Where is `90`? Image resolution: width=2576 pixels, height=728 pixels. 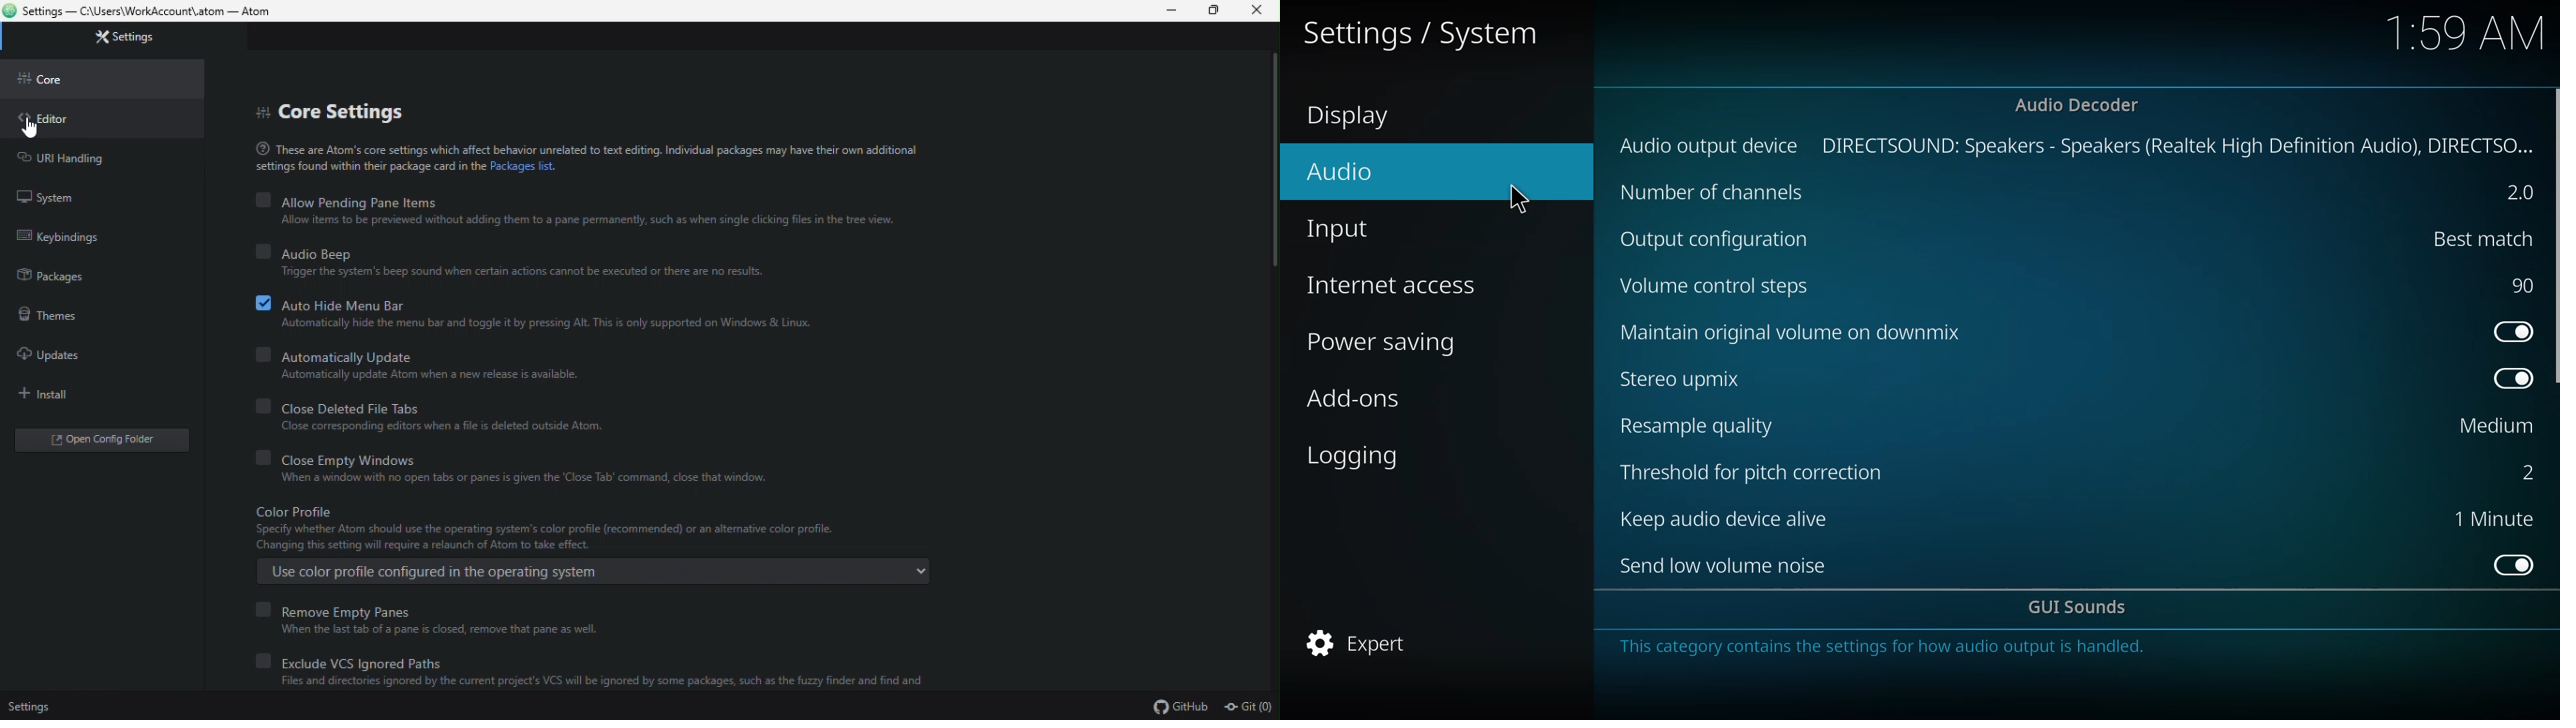 90 is located at coordinates (2521, 285).